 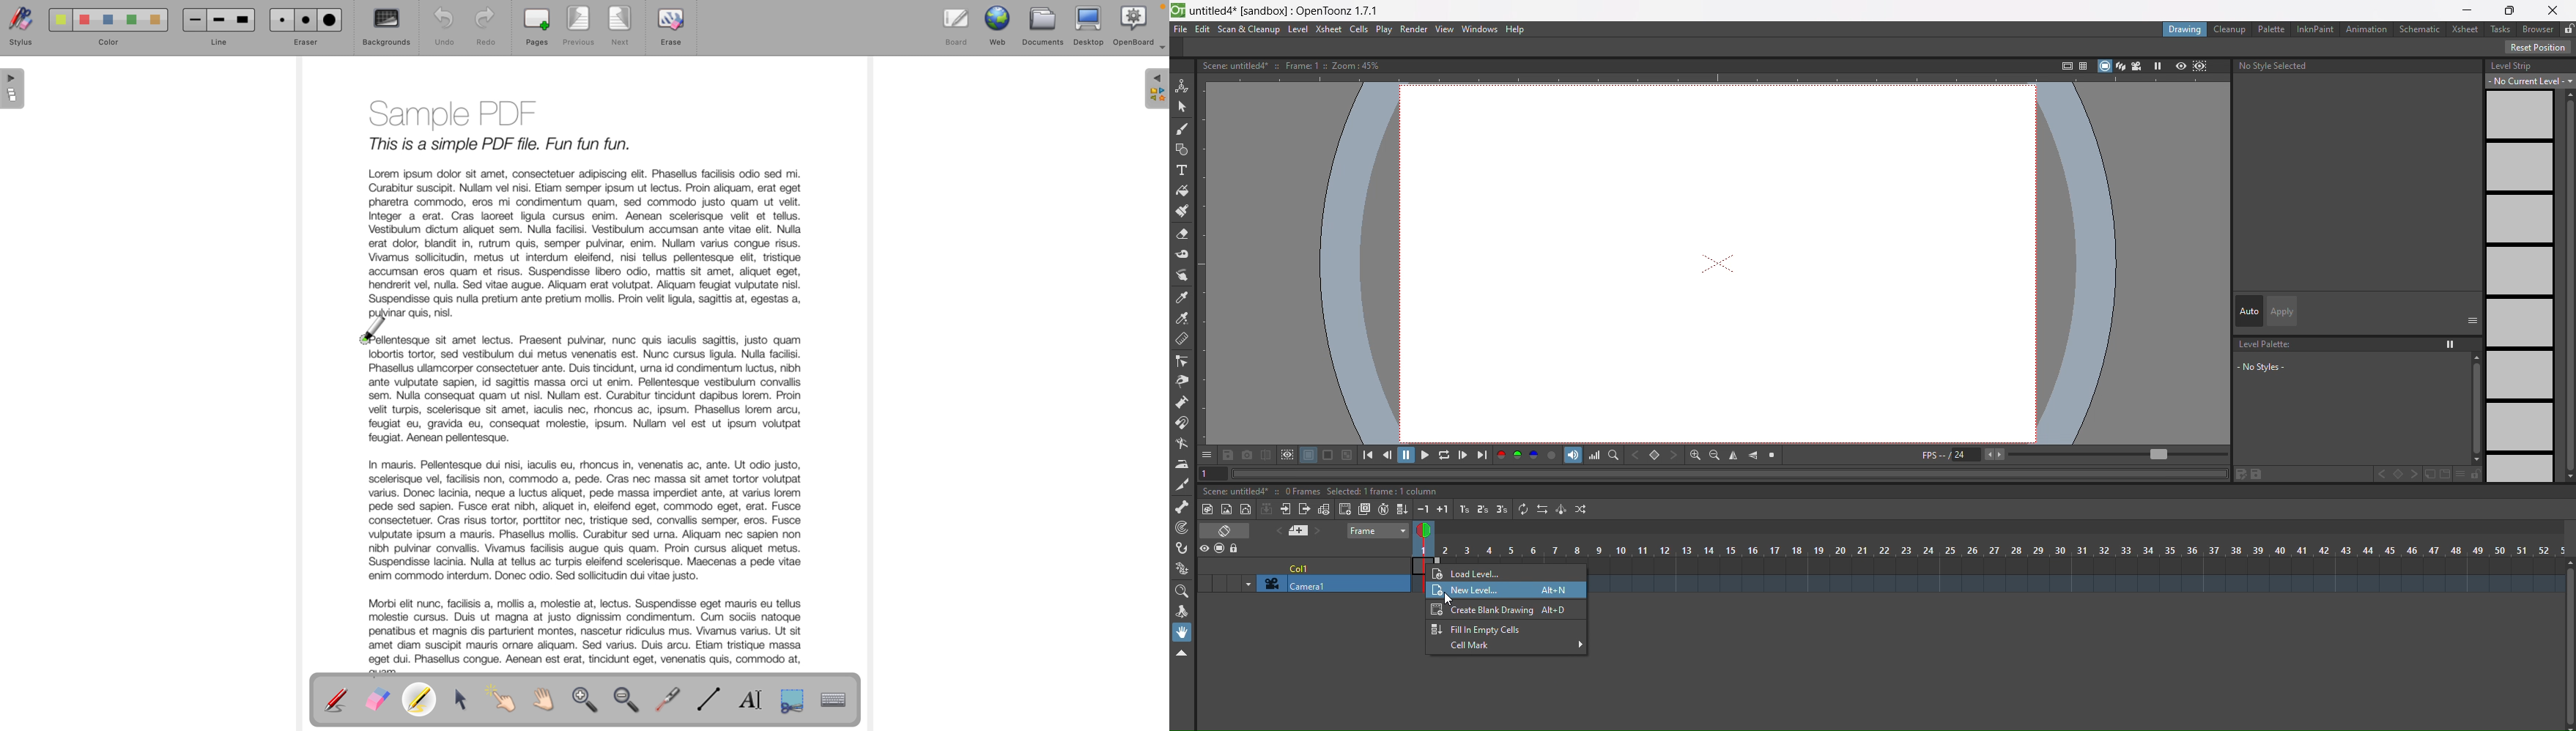 I want to click on no style selected, so click(x=2359, y=68).